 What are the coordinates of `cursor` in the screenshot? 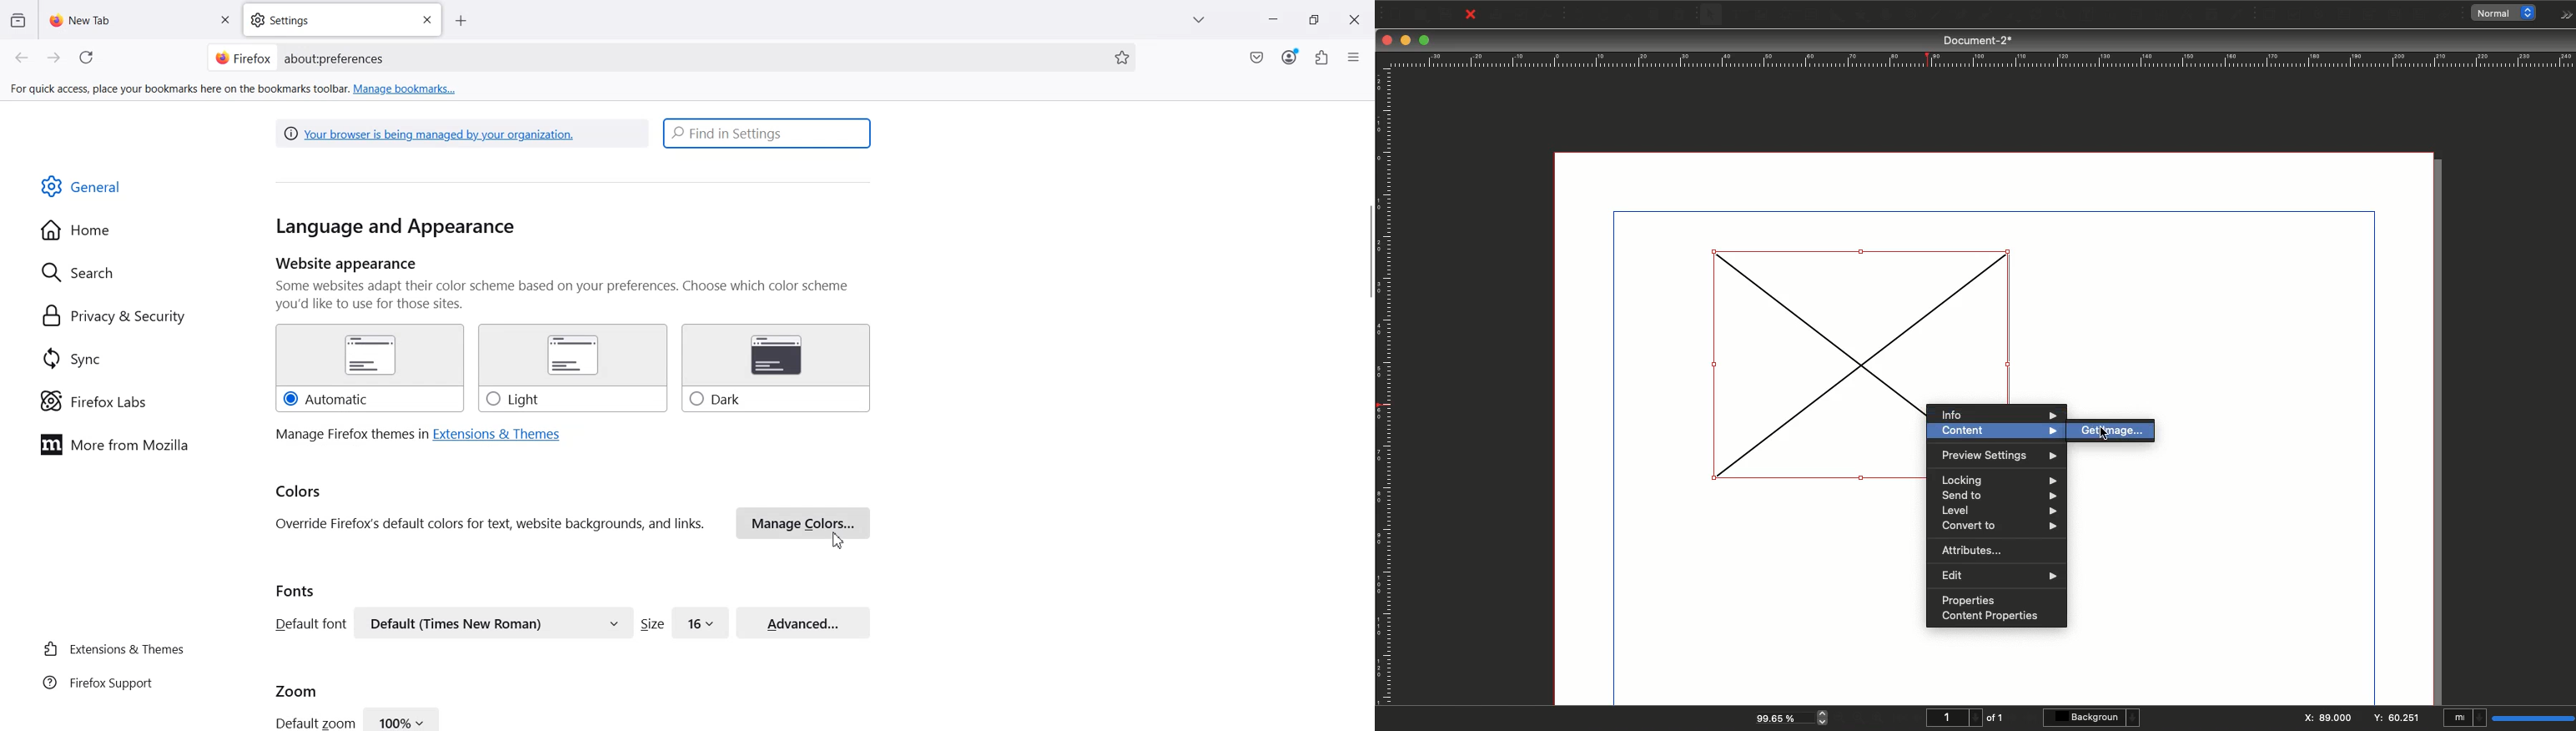 It's located at (2105, 435).